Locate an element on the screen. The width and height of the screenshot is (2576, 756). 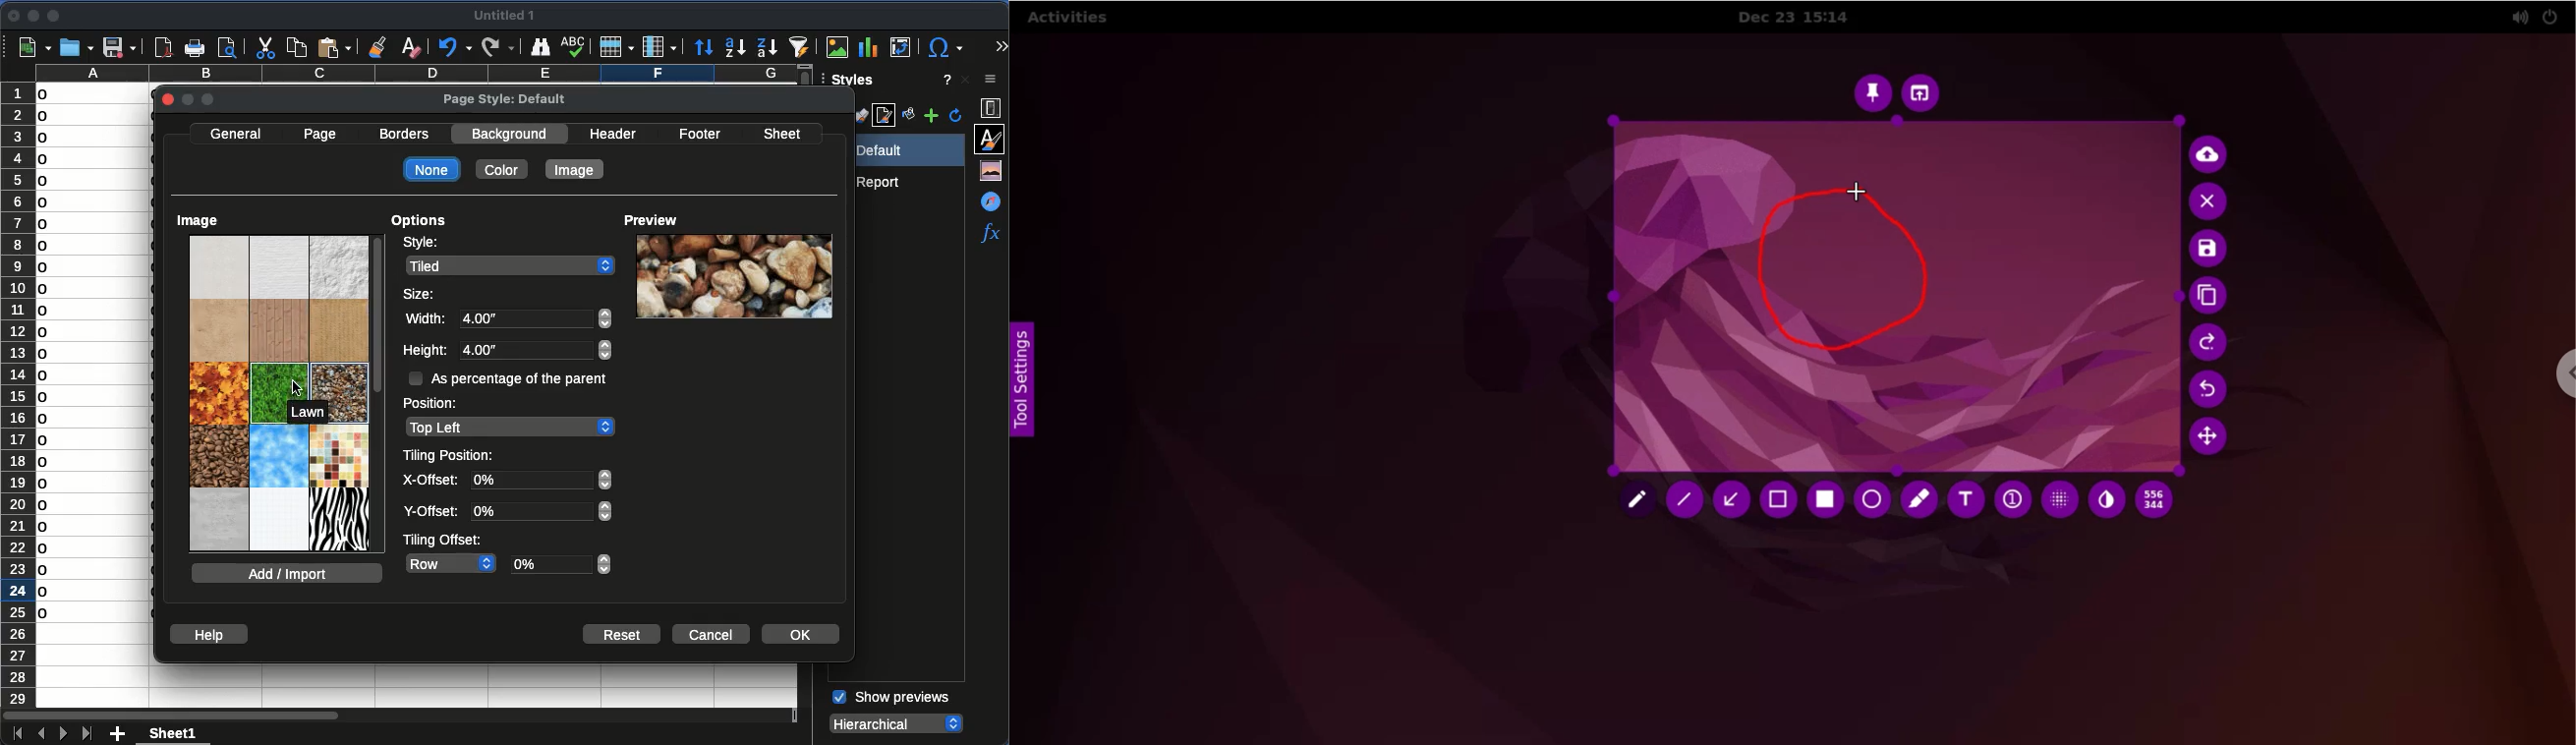
scroll is located at coordinates (378, 393).